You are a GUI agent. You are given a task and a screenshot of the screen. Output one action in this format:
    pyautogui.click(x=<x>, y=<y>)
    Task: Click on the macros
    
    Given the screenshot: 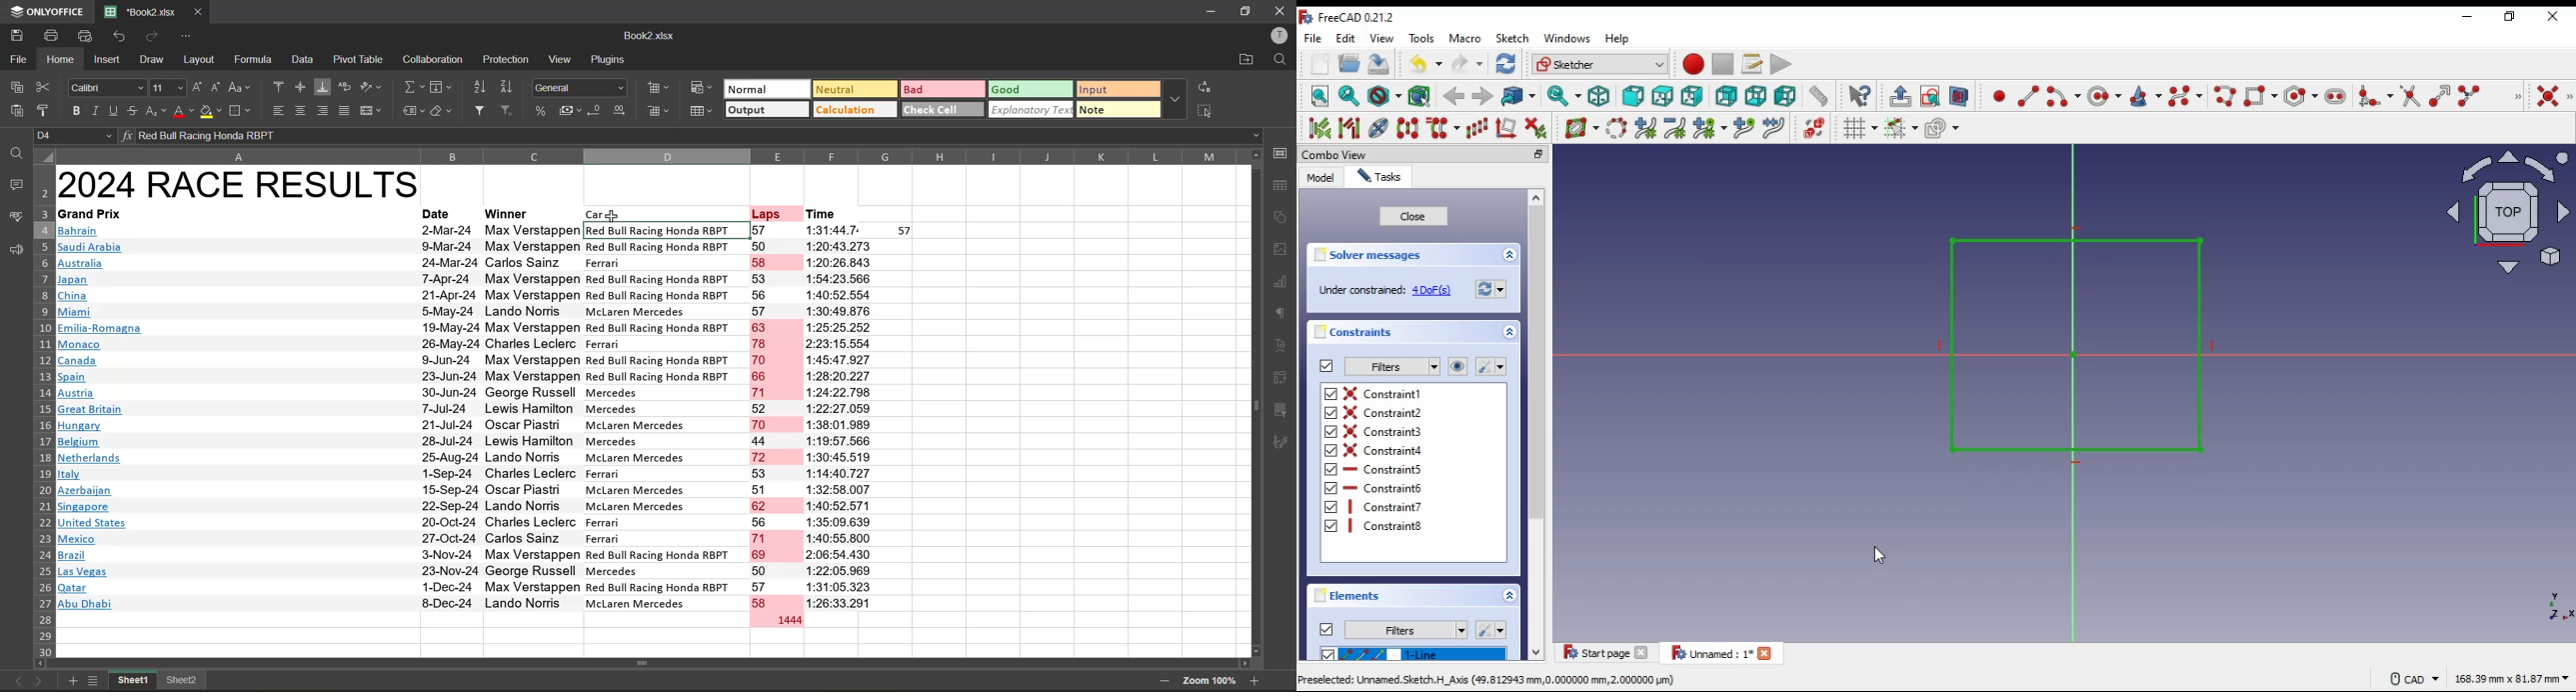 What is the action you would take?
    pyautogui.click(x=1751, y=65)
    